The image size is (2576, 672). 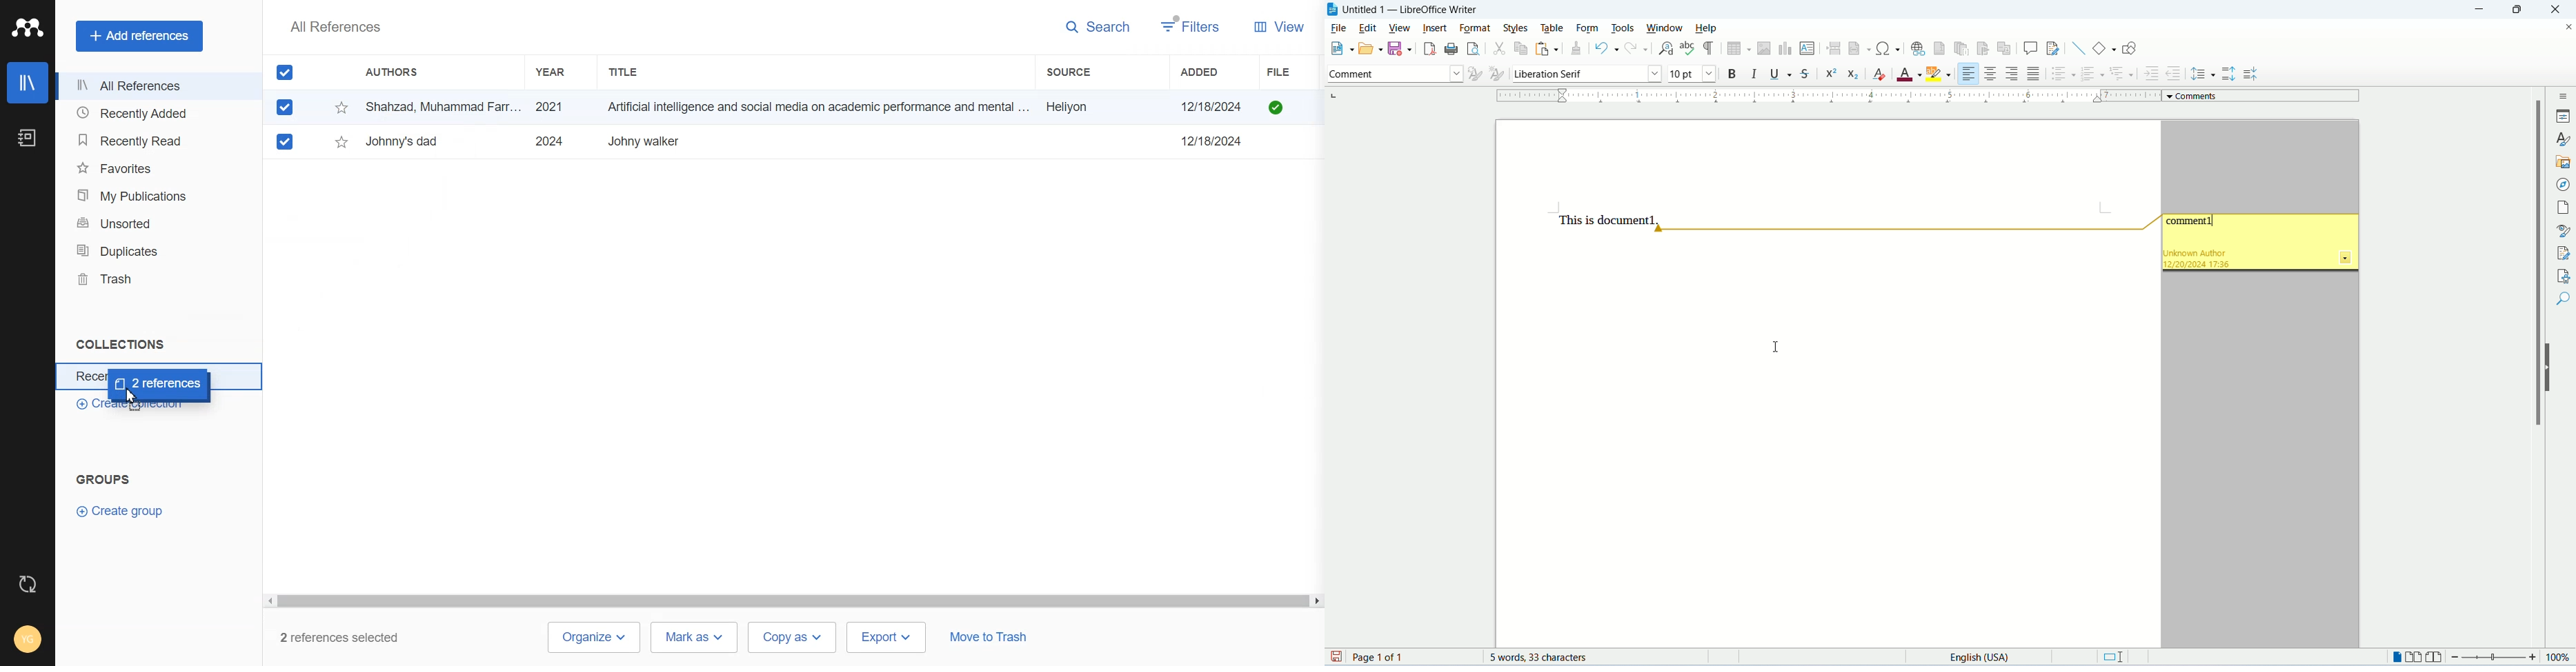 What do you see at coordinates (27, 27) in the screenshot?
I see `Logo` at bounding box center [27, 27].